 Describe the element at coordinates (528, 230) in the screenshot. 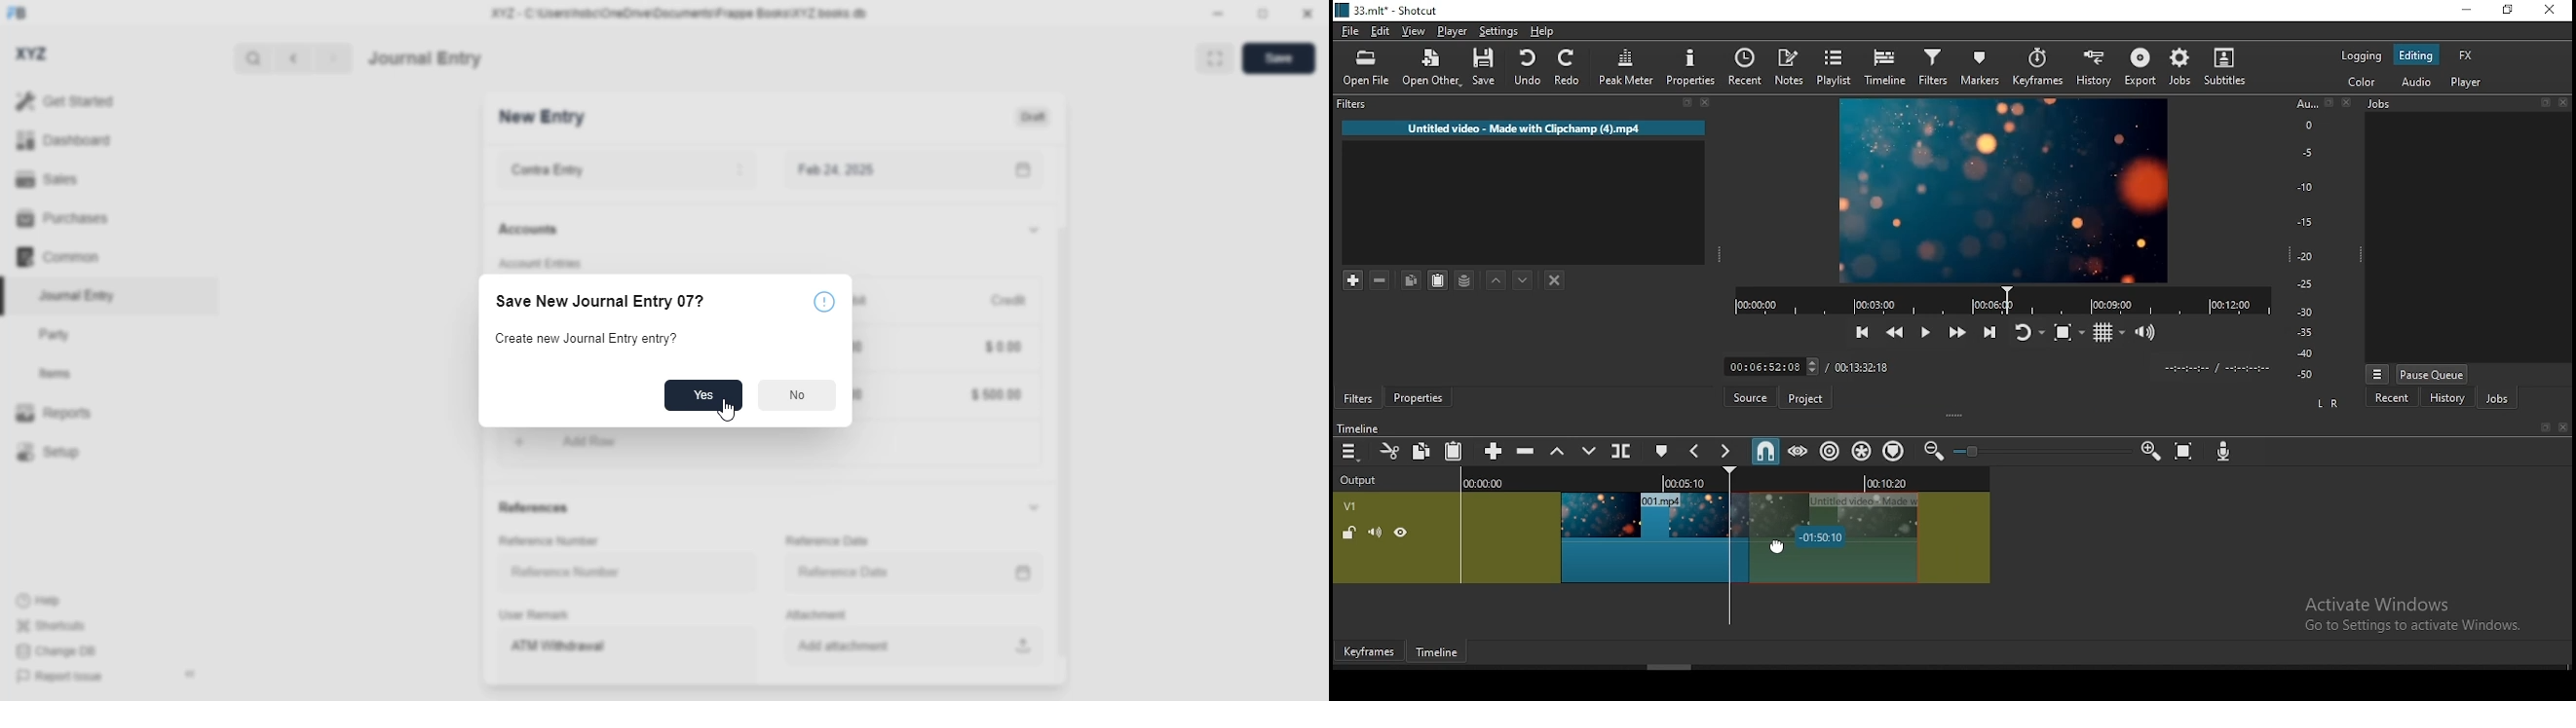

I see `accounts` at that location.